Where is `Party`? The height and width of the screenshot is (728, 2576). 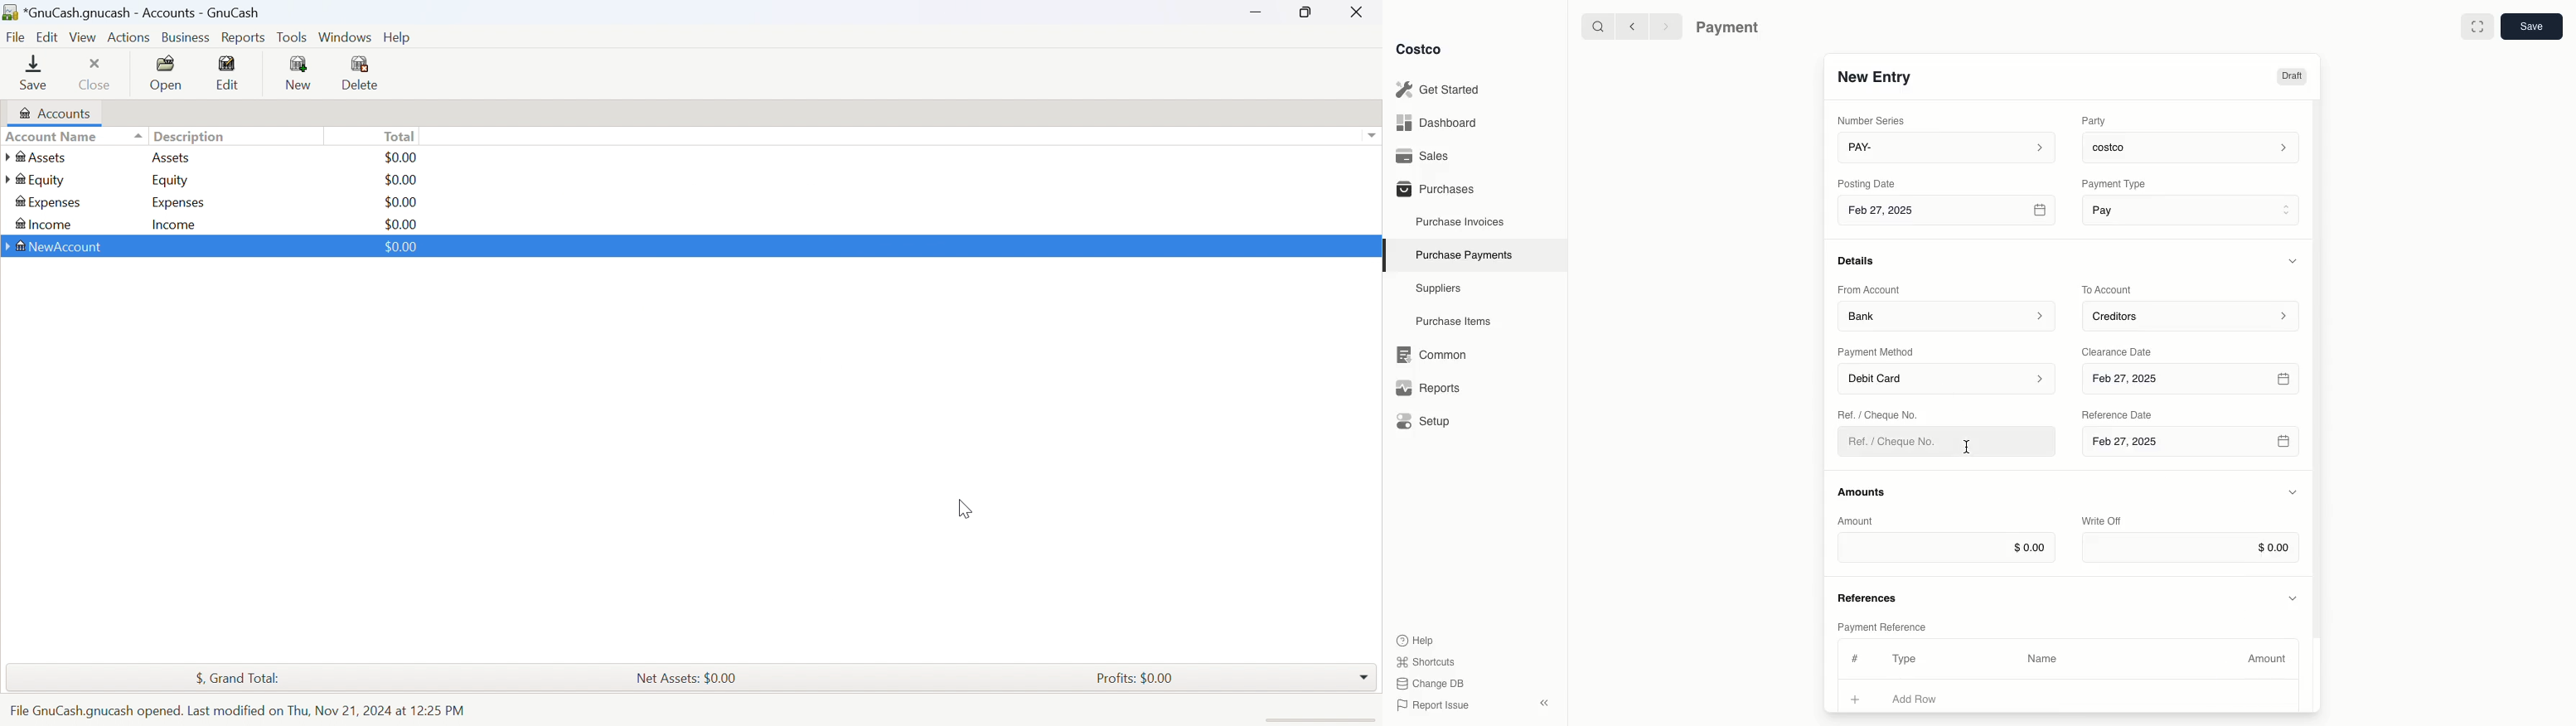
Party is located at coordinates (2097, 120).